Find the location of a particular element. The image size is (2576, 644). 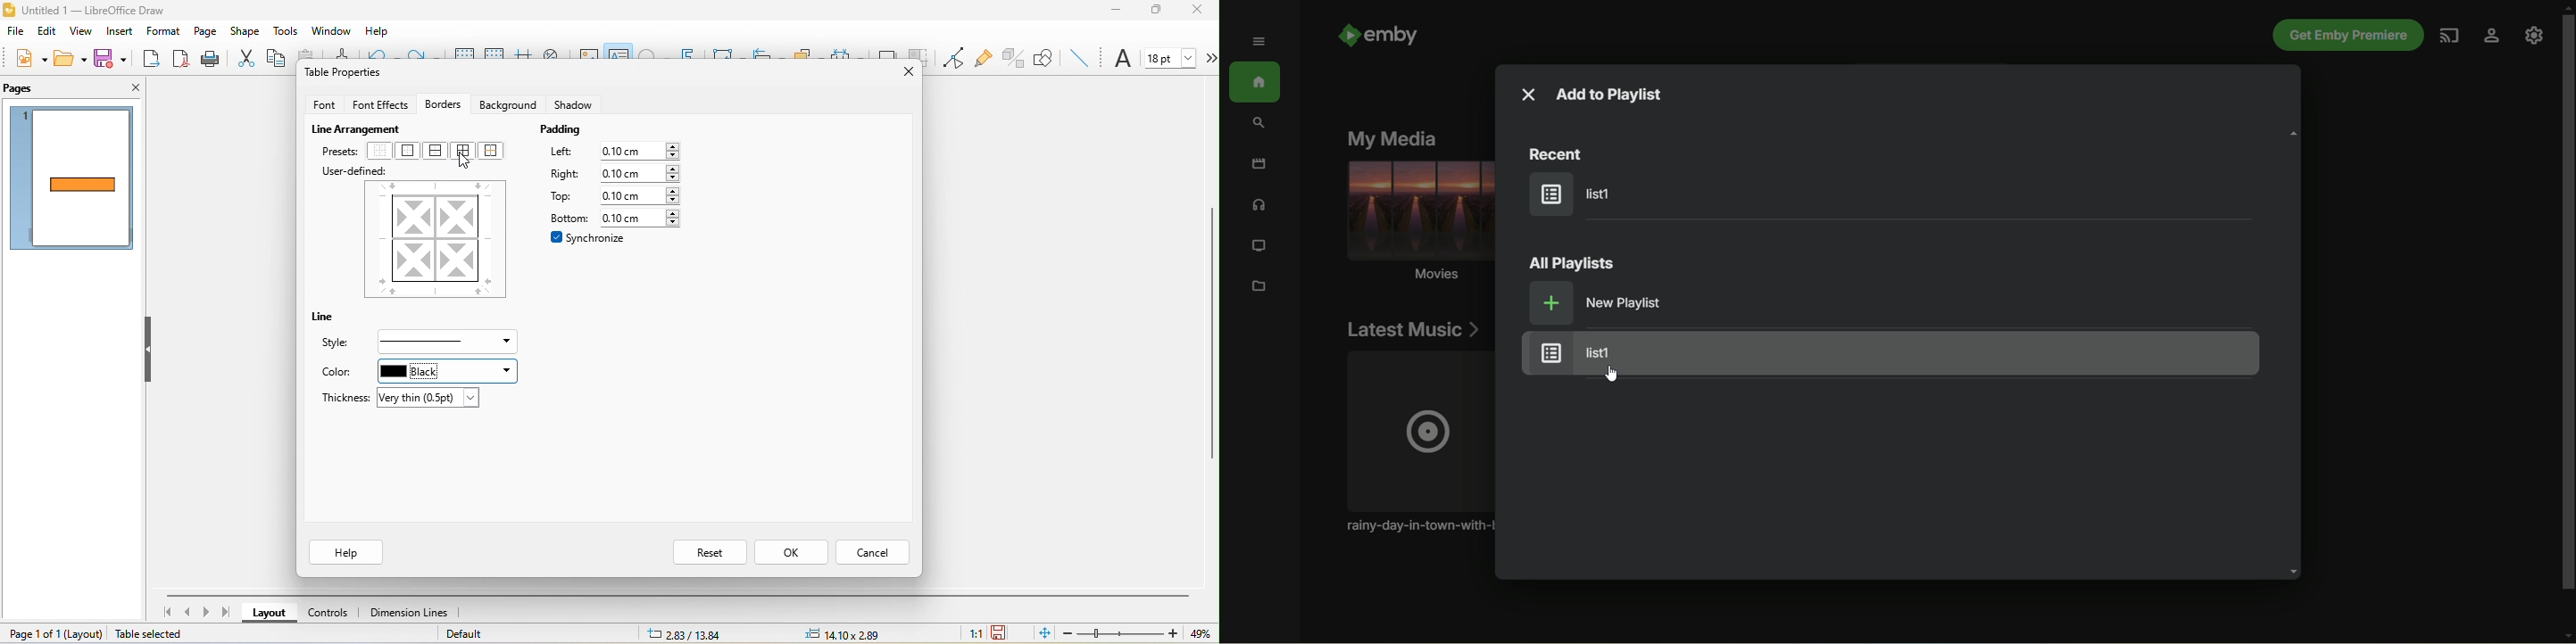

open is located at coordinates (73, 59).